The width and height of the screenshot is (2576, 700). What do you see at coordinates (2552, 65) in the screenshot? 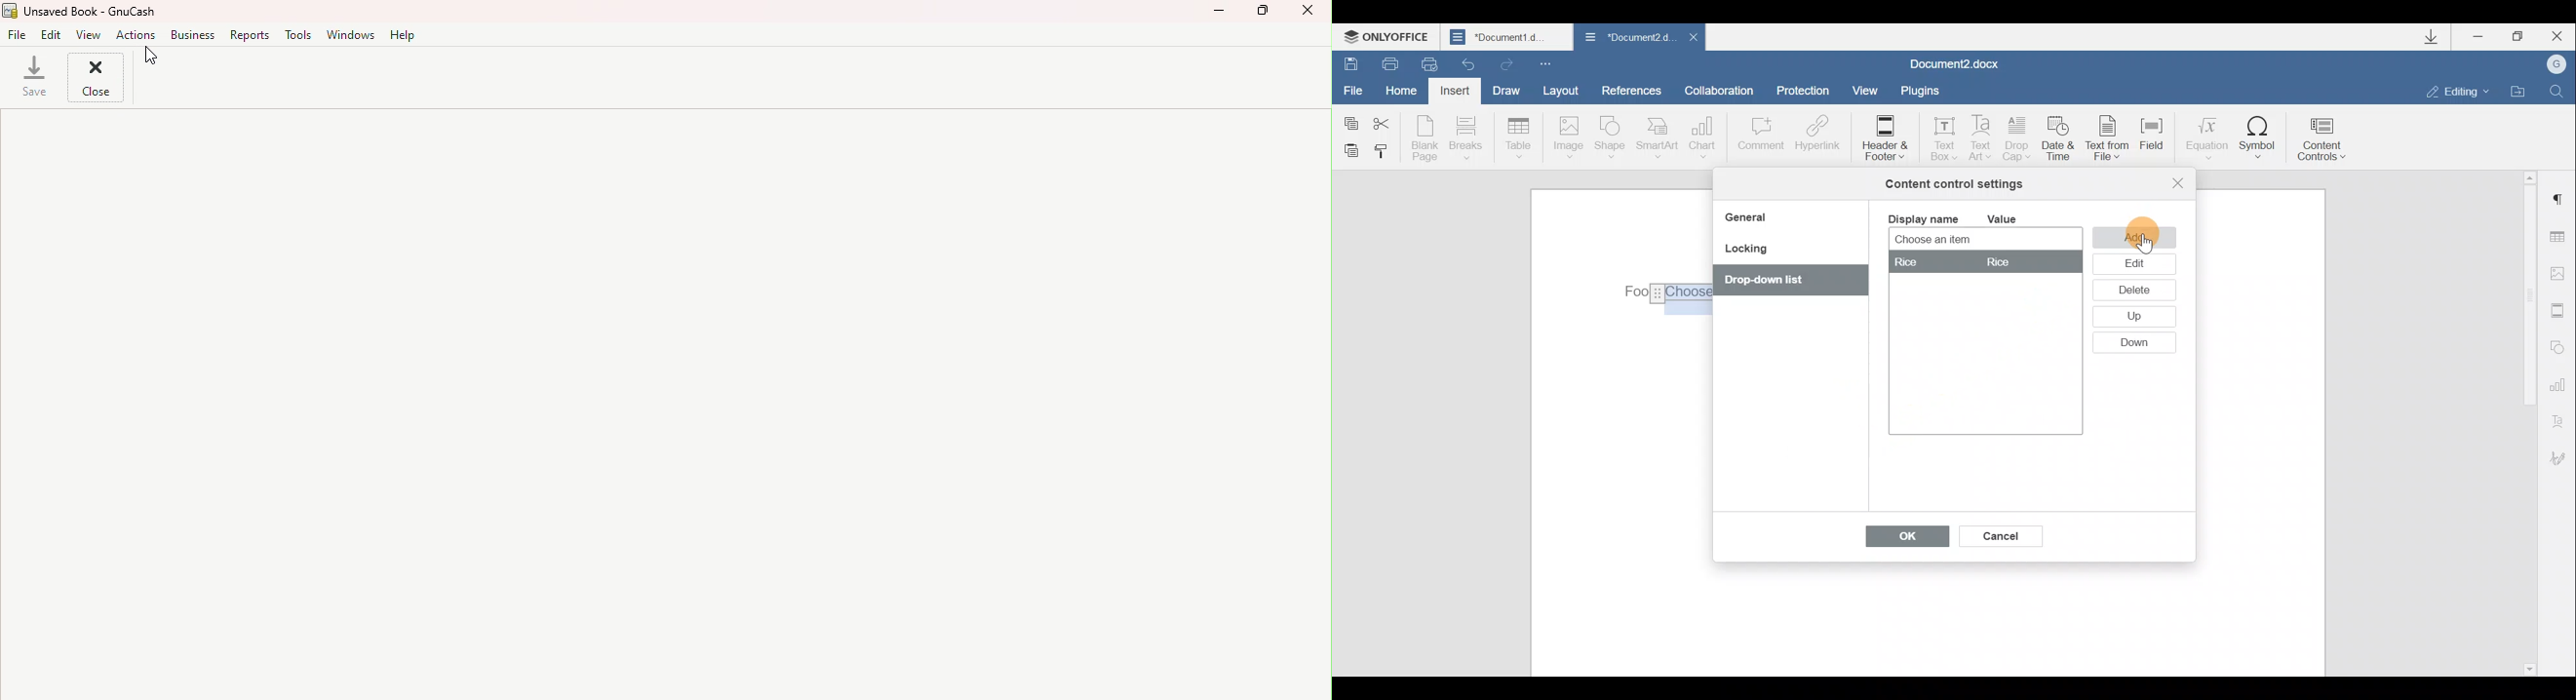
I see `Account name` at bounding box center [2552, 65].